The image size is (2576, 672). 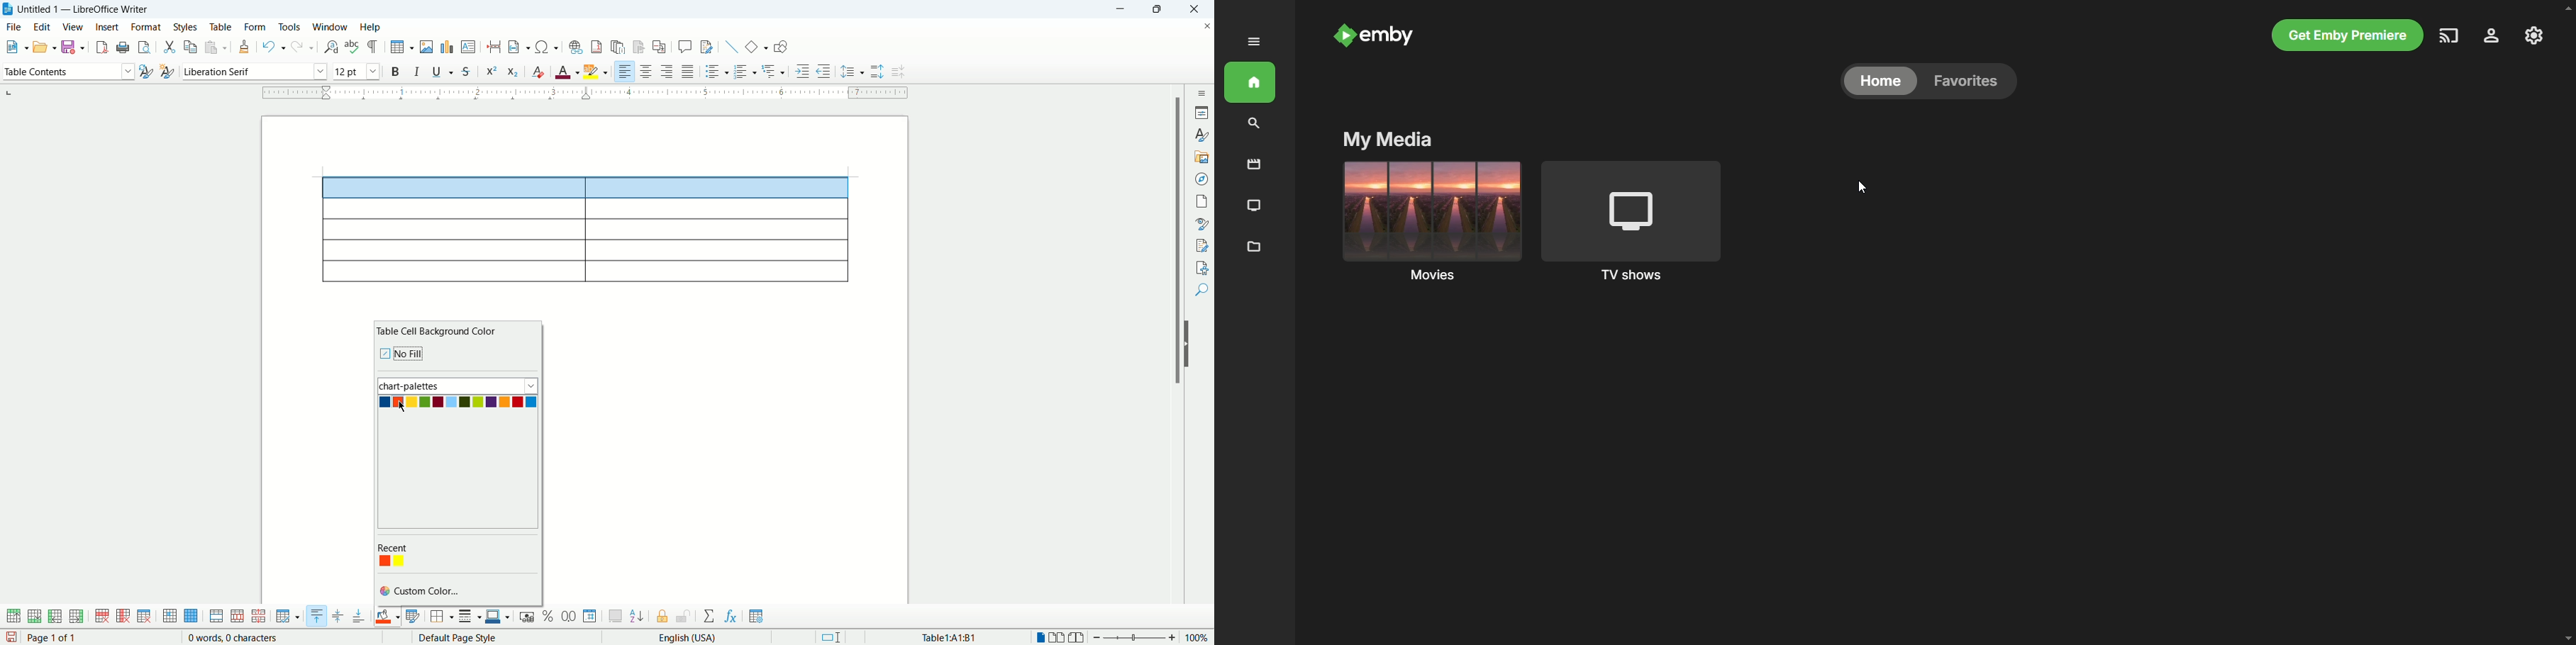 I want to click on properties, so click(x=1202, y=111).